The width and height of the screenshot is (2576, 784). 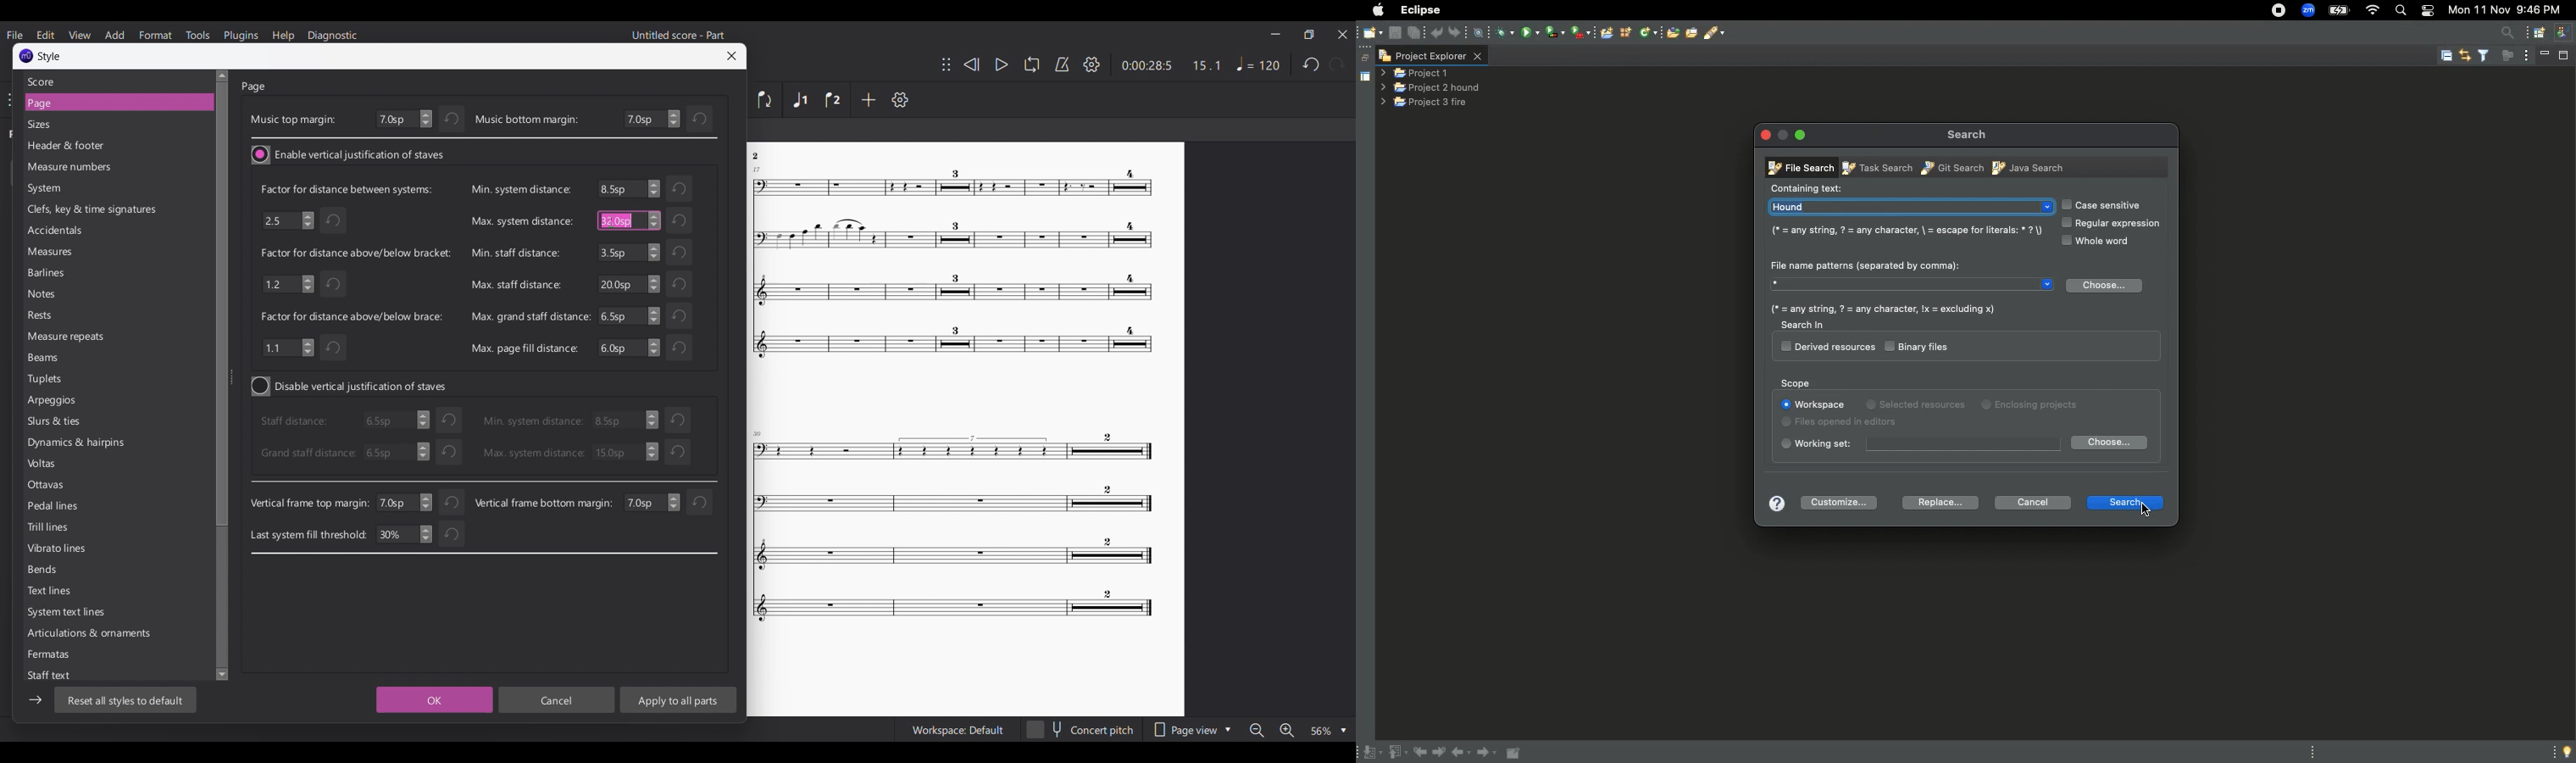 What do you see at coordinates (1342, 34) in the screenshot?
I see `Close interface` at bounding box center [1342, 34].